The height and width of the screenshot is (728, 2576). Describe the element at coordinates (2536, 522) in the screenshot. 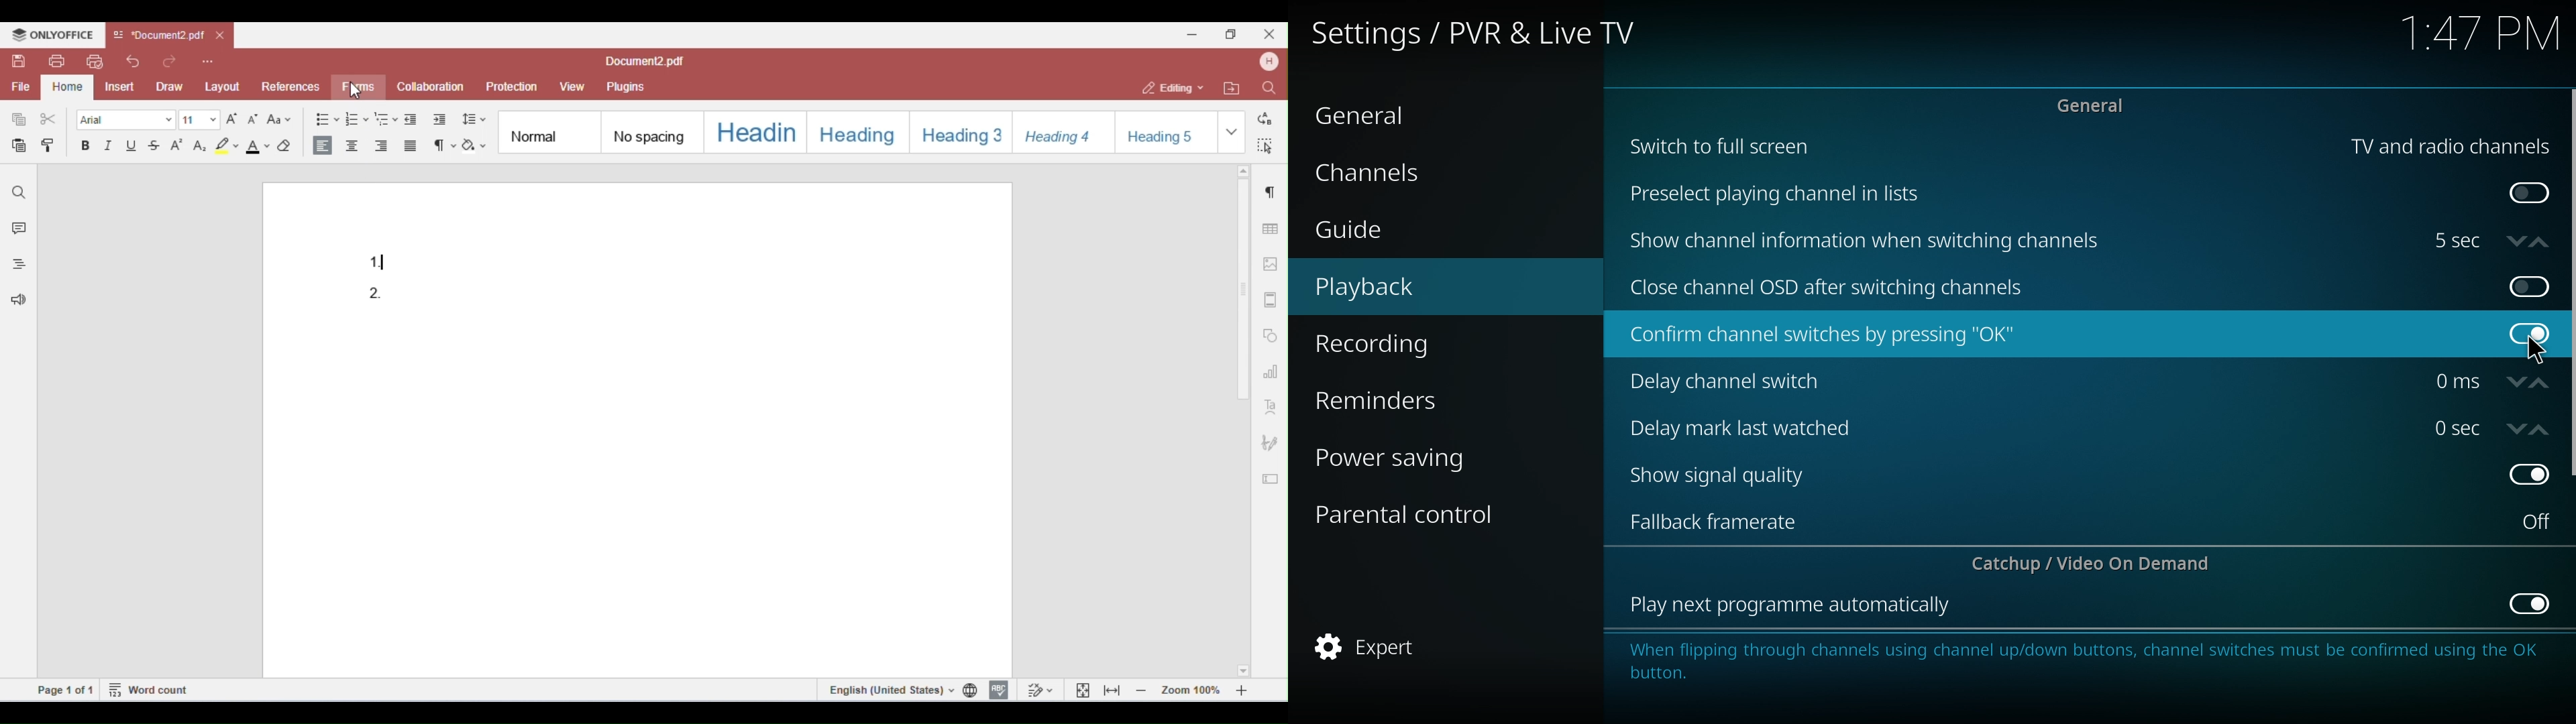

I see `on` at that location.